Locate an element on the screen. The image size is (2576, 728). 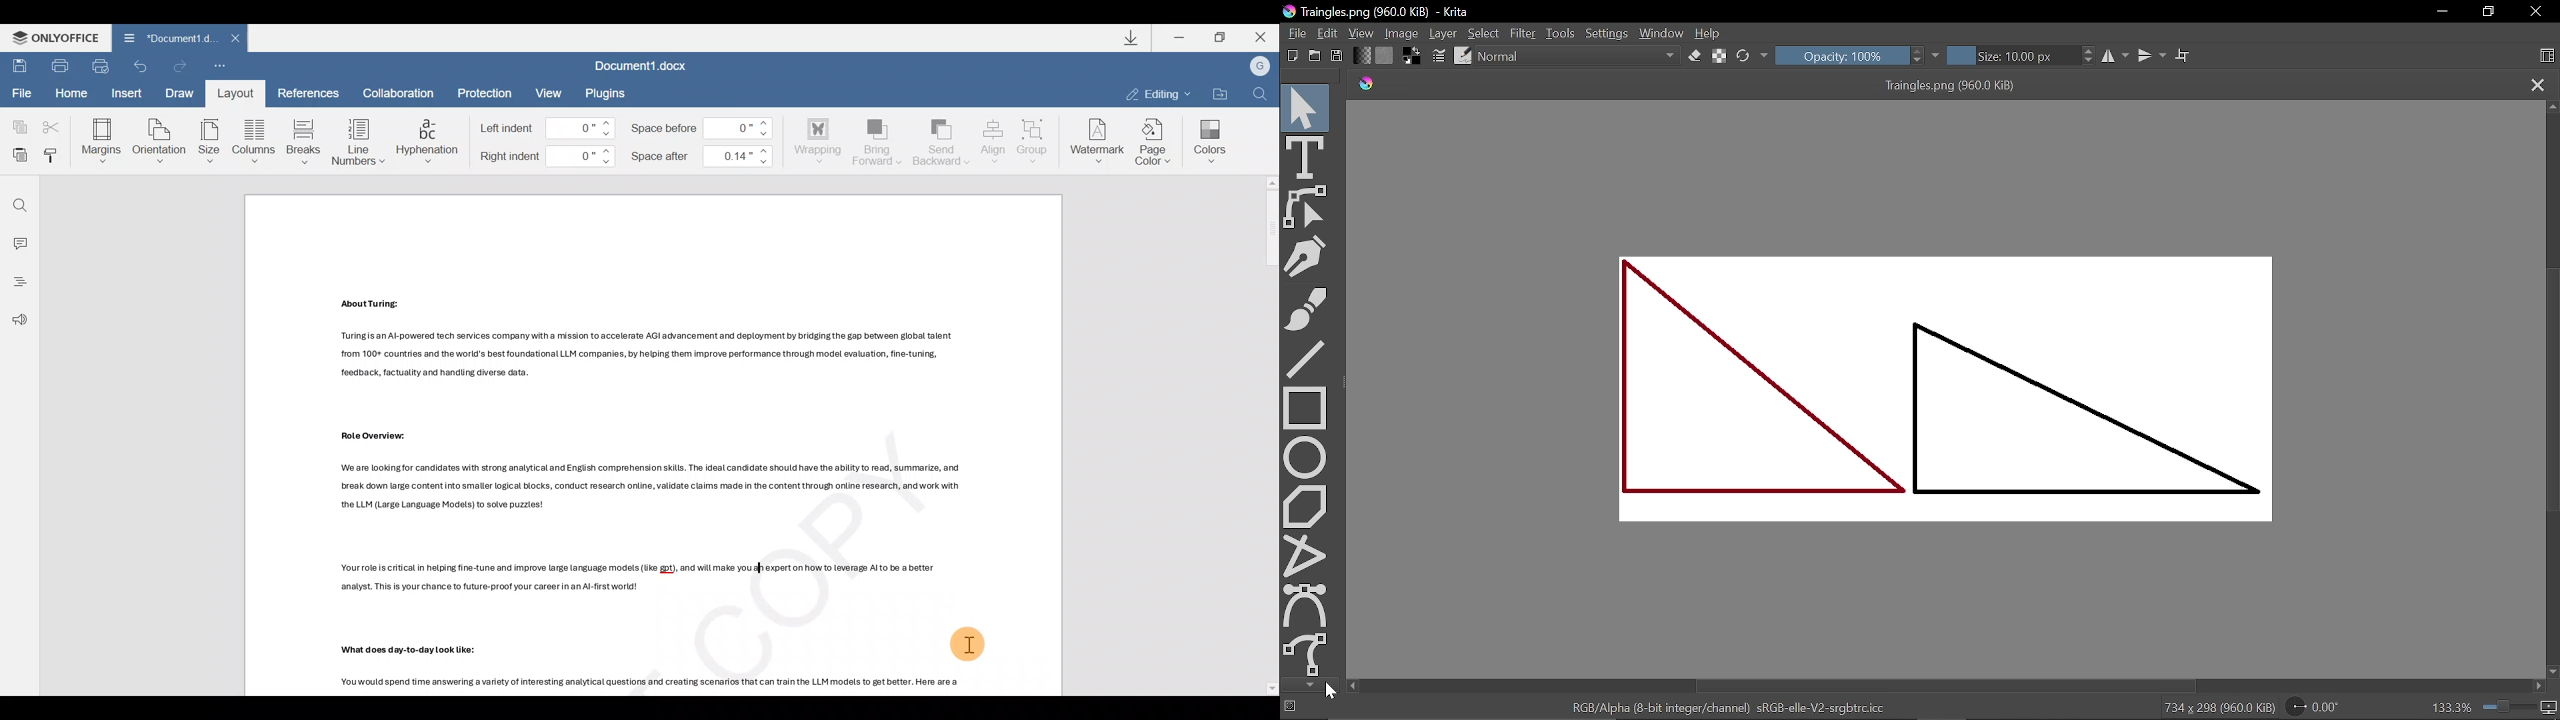
Edit brush settings is located at coordinates (1439, 56).